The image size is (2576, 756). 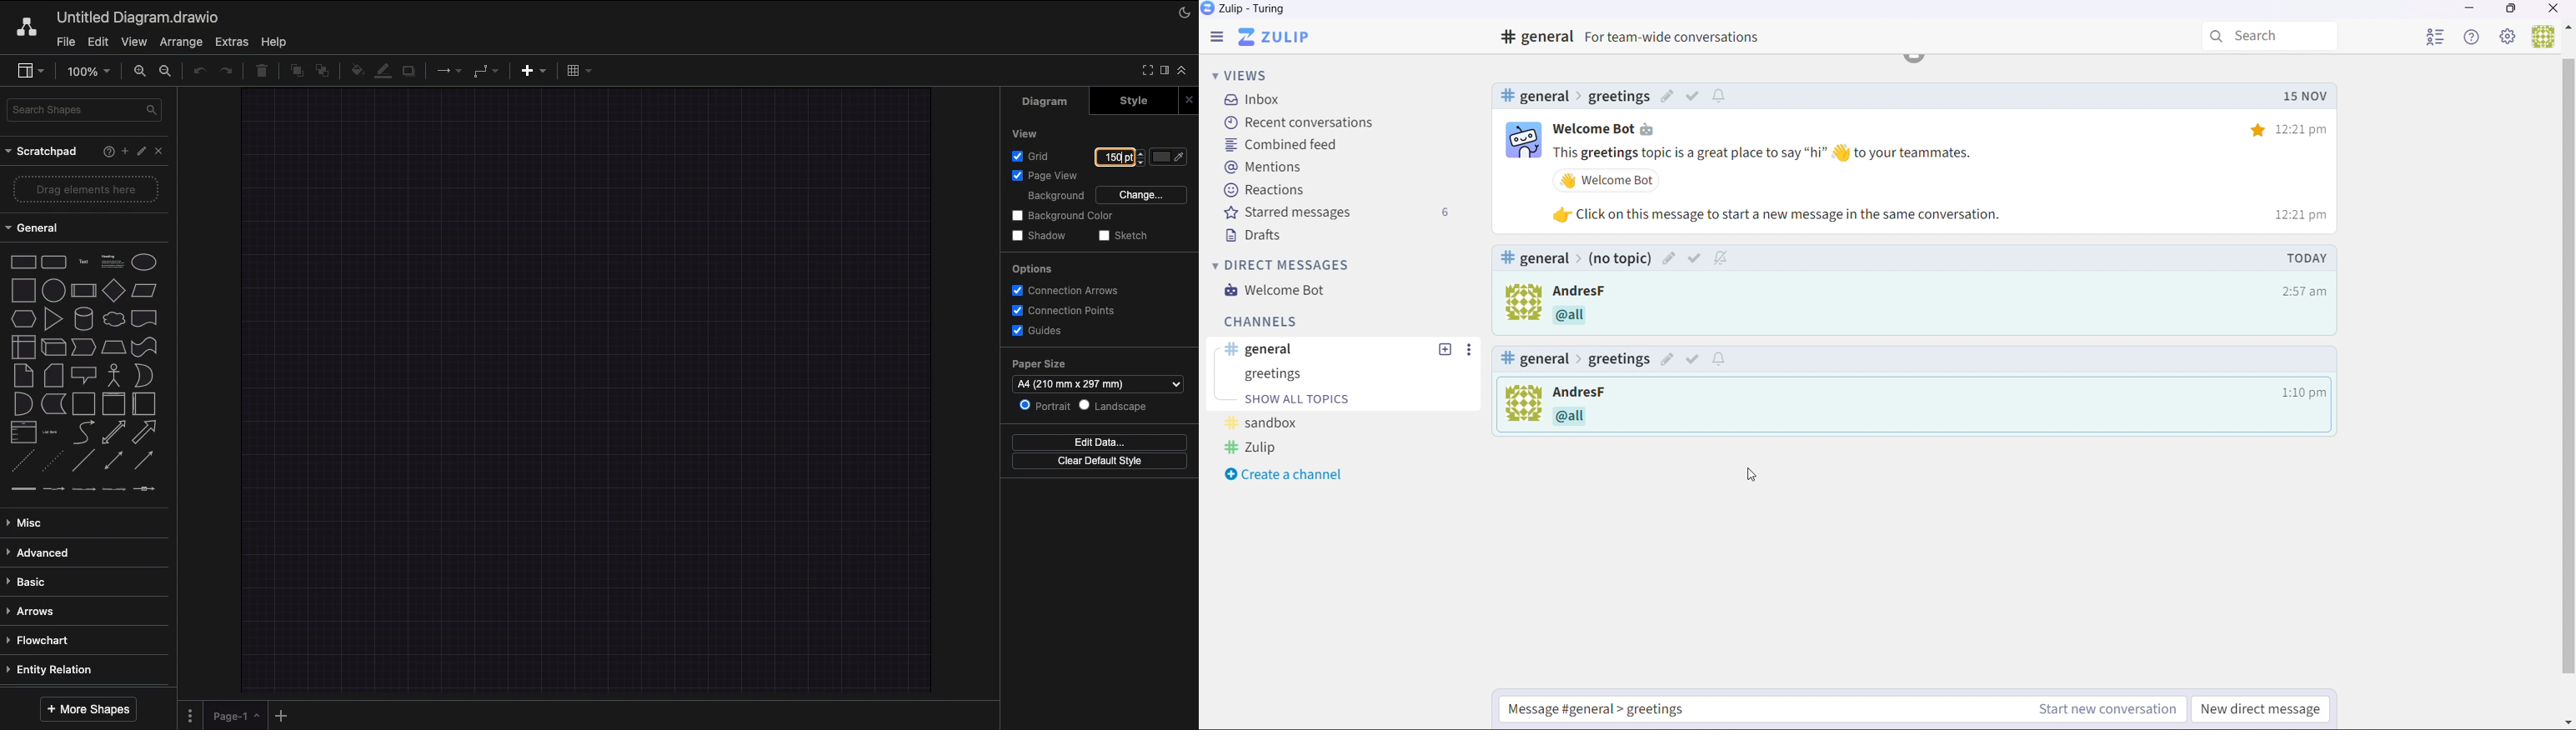 I want to click on To kick off a new conversation, click Start new conversation below. The new conversation thread will be
labeled with its own topic., so click(x=1520, y=407).